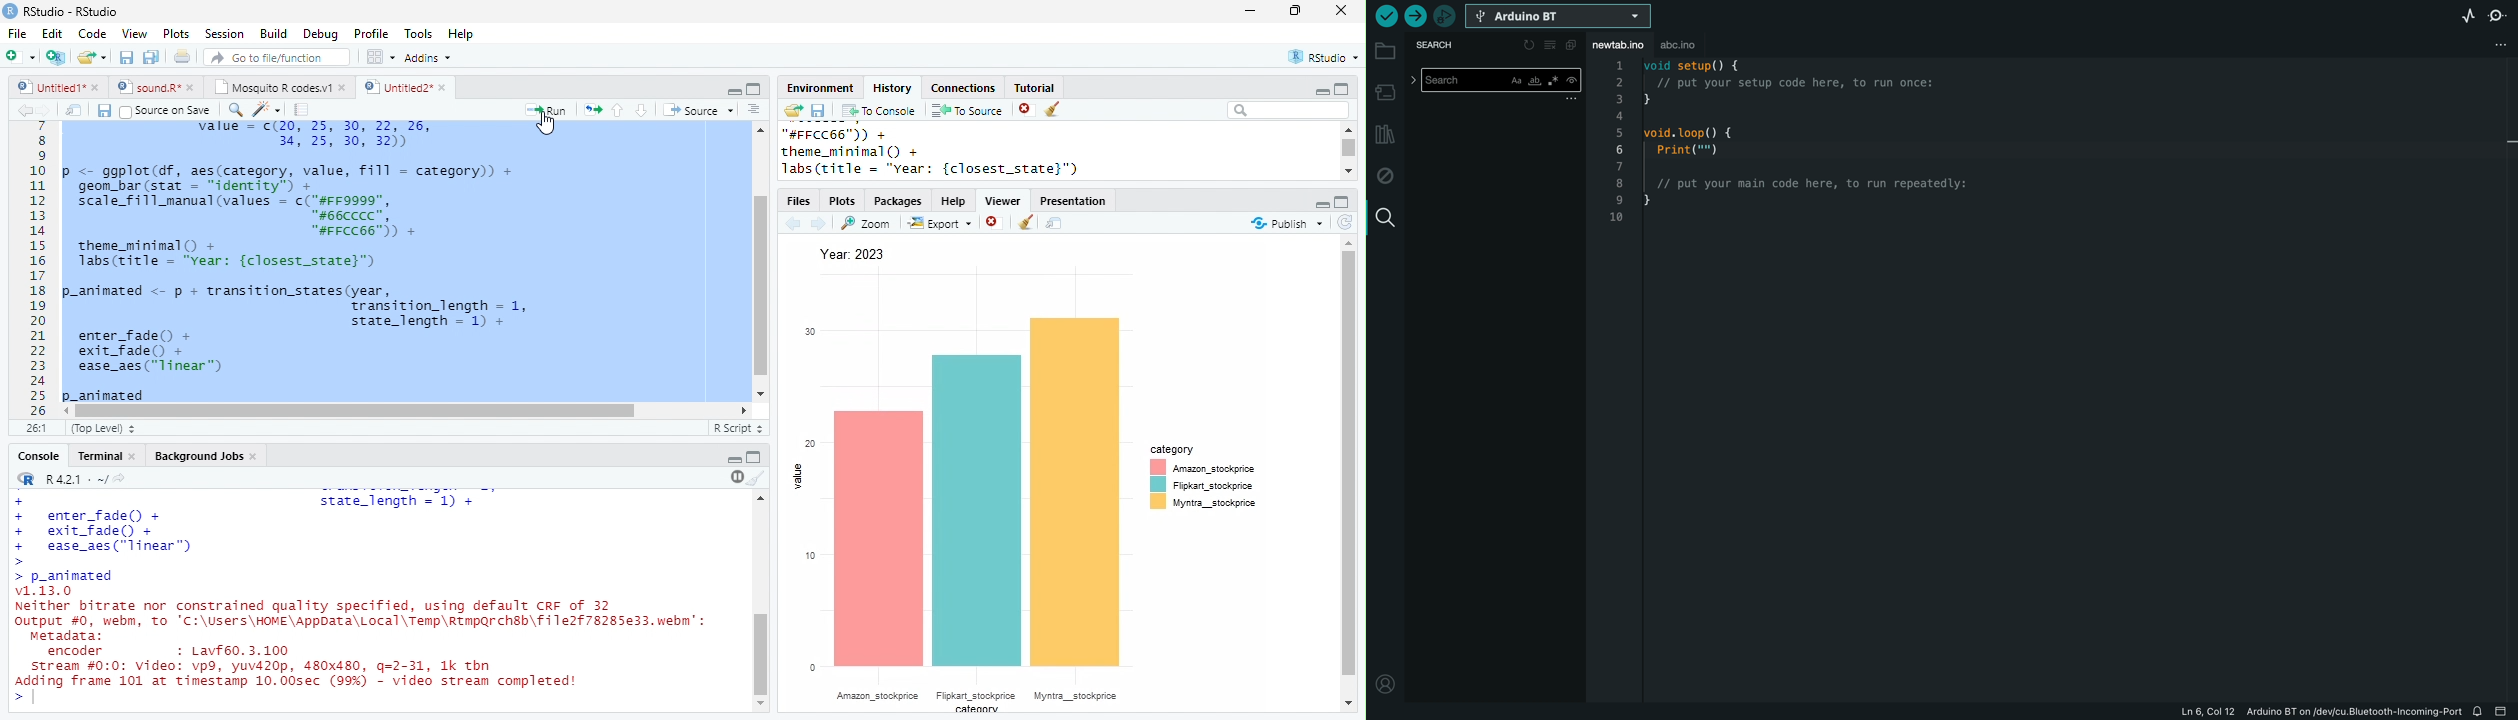  I want to click on code tools, so click(266, 109).